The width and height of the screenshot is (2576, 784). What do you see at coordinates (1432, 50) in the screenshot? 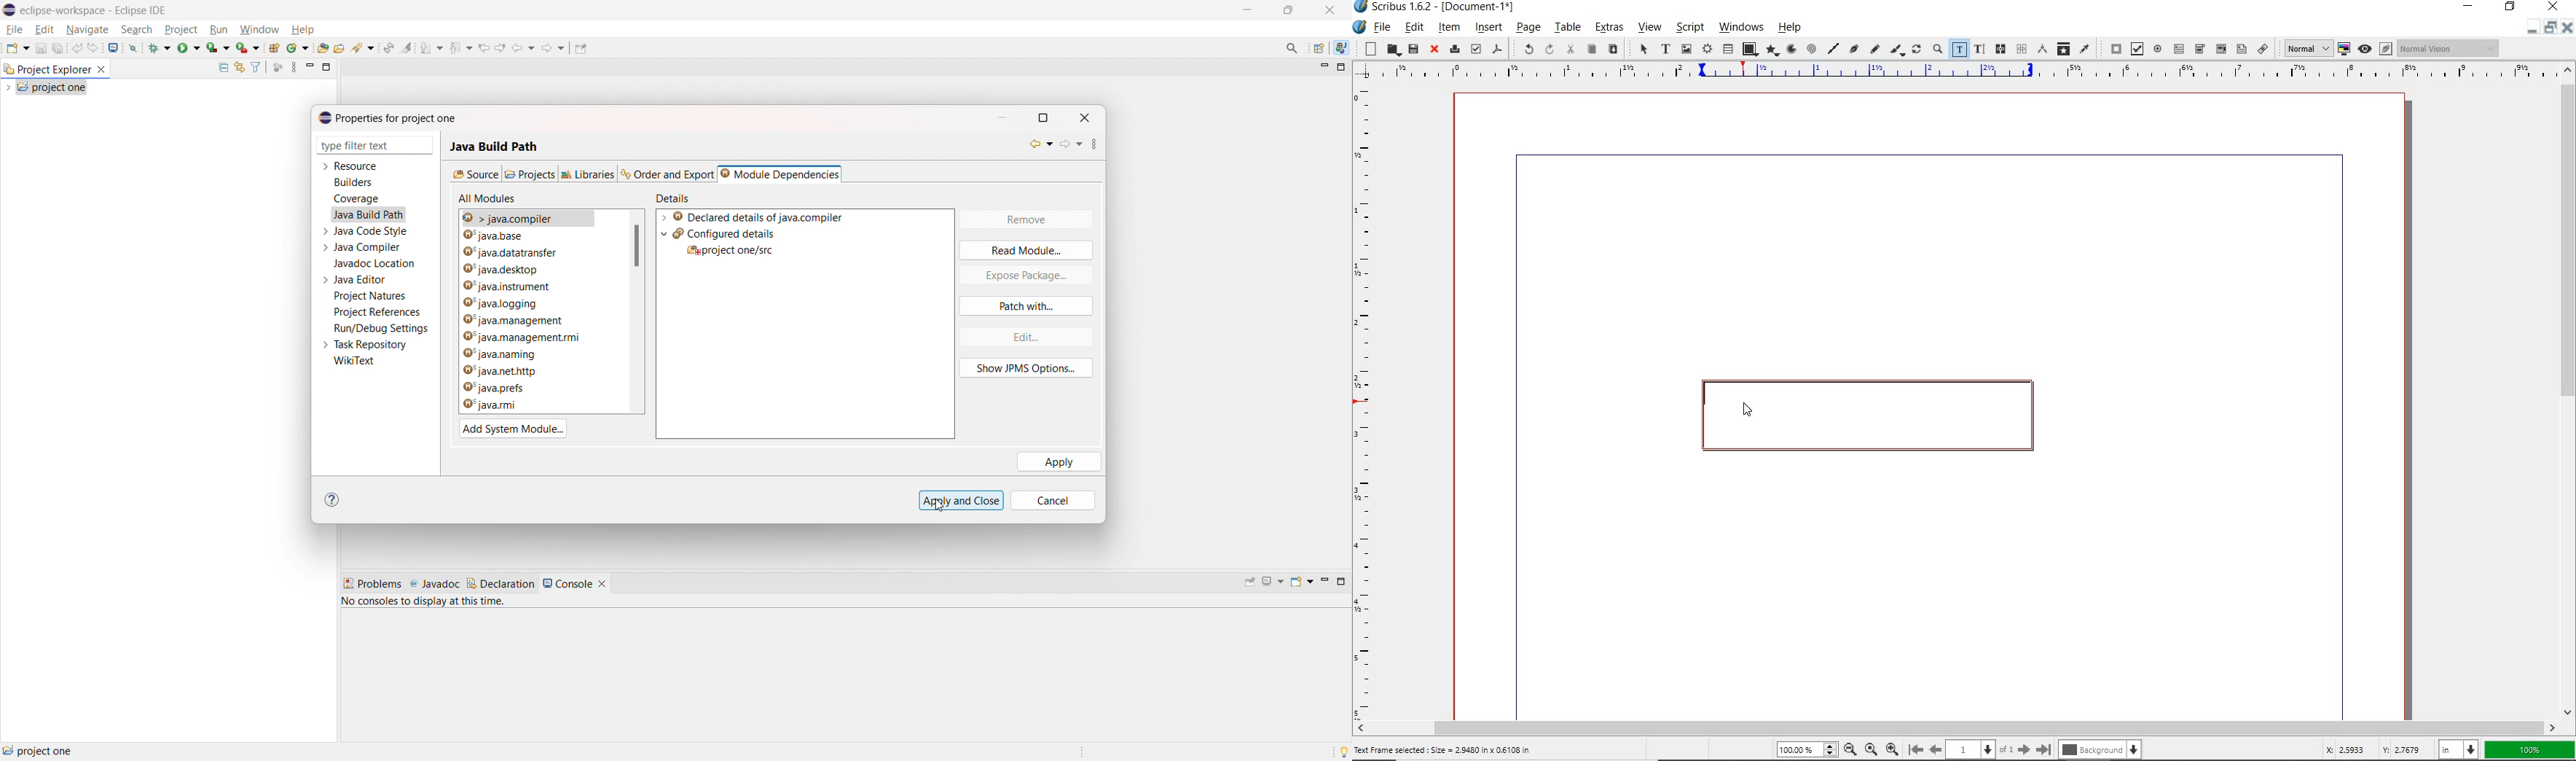
I see `close` at bounding box center [1432, 50].